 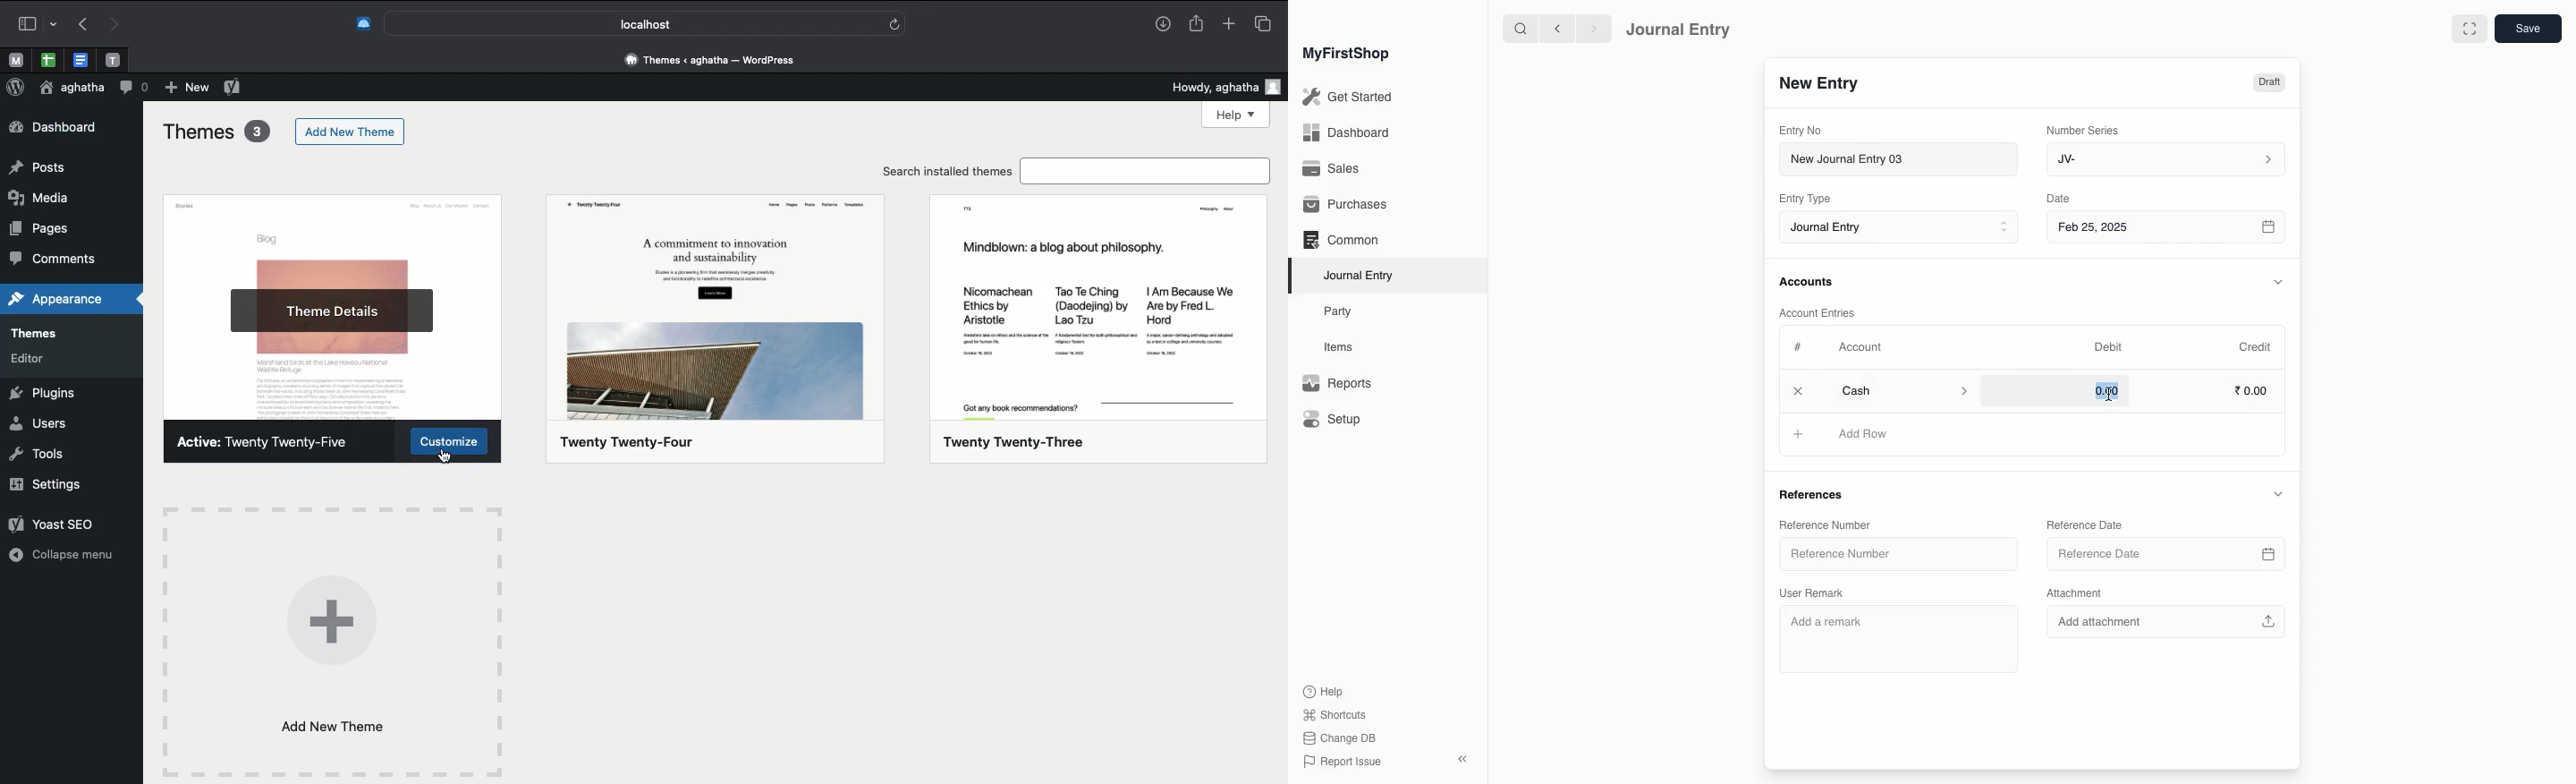 I want to click on cursor, so click(x=2108, y=394).